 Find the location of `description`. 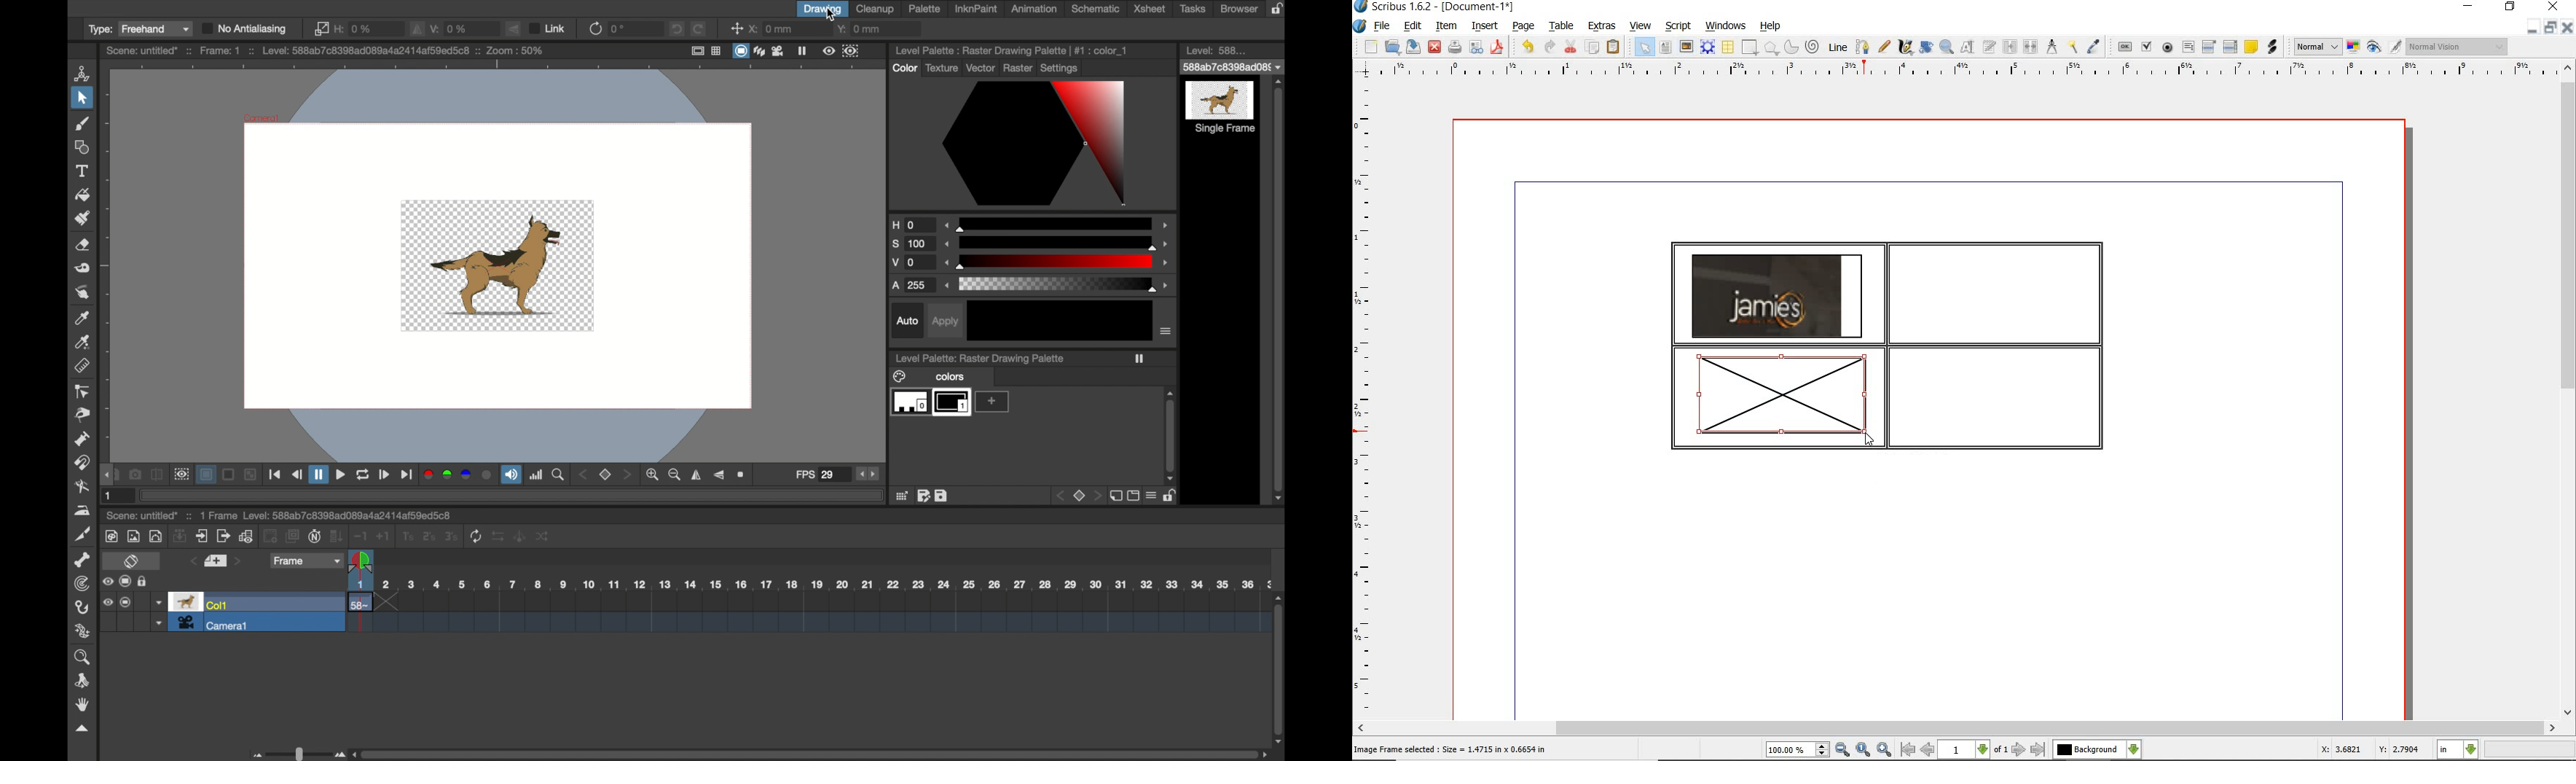

description is located at coordinates (297, 516).